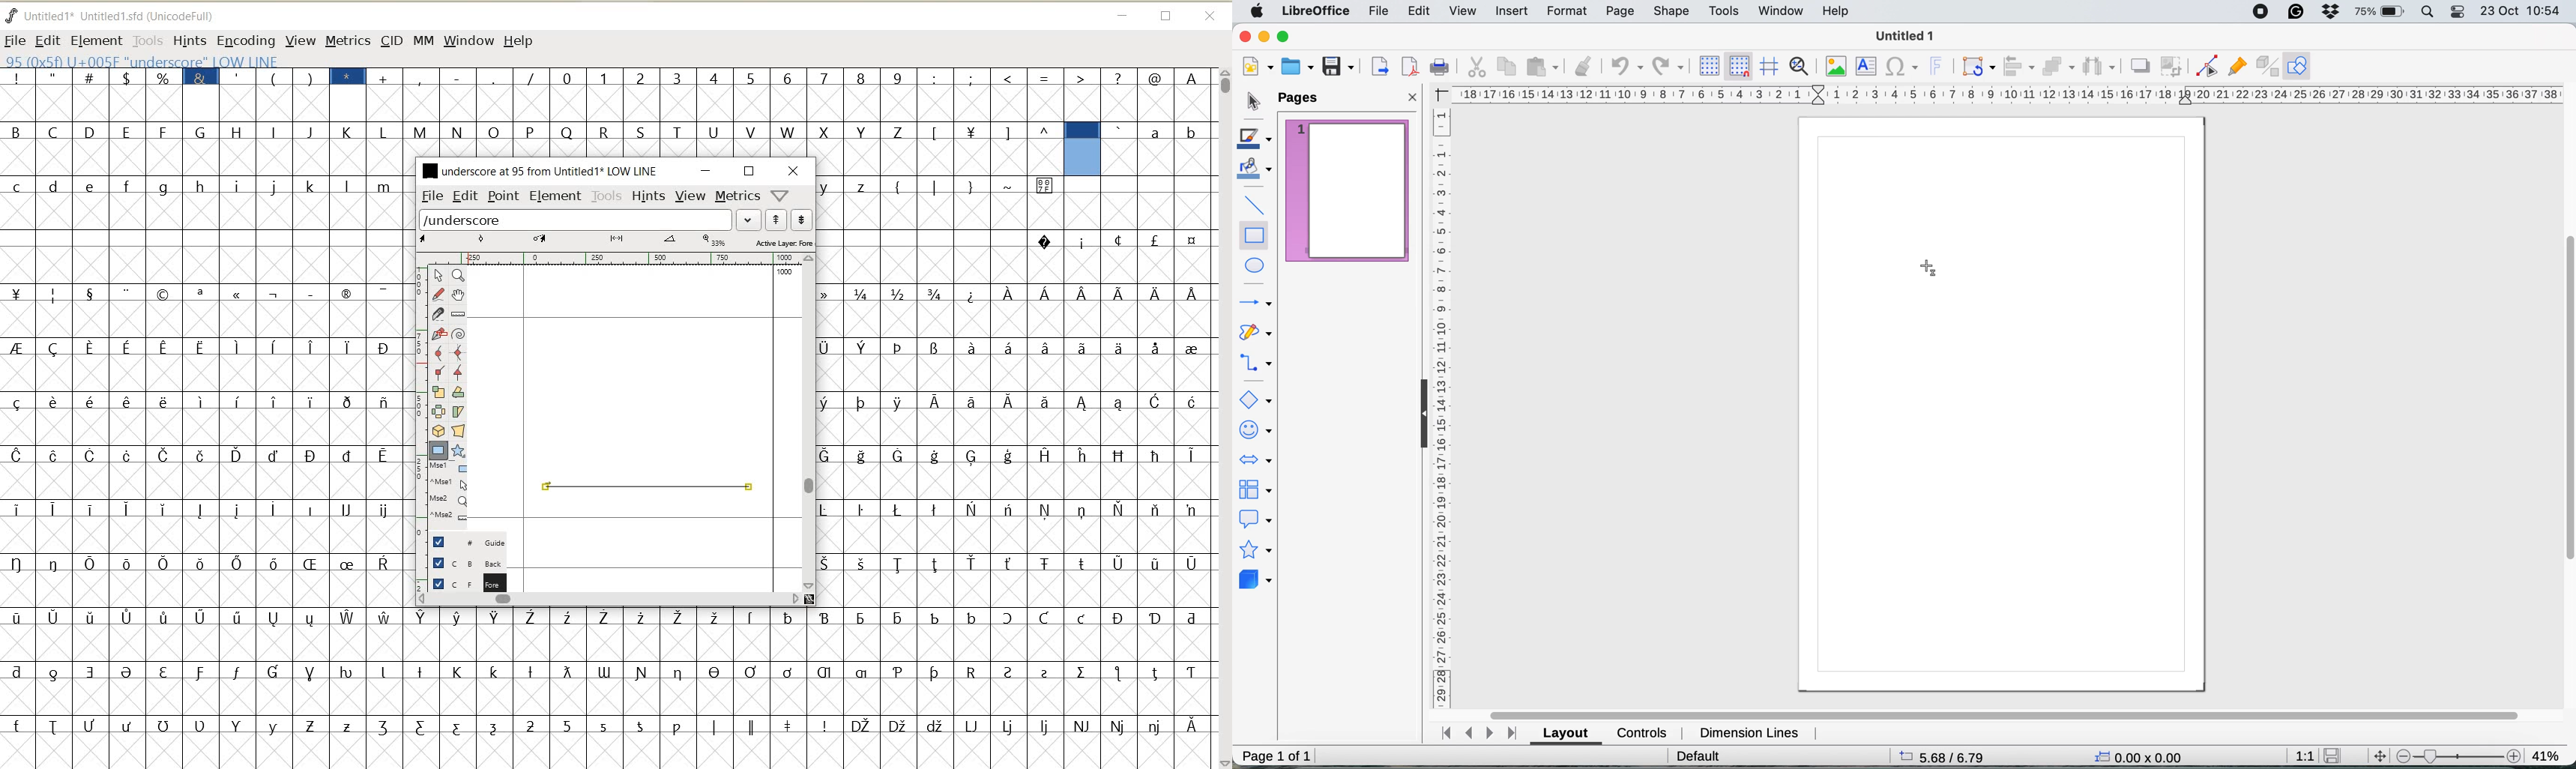 This screenshot has height=784, width=2576. What do you see at coordinates (465, 196) in the screenshot?
I see `EDIT` at bounding box center [465, 196].